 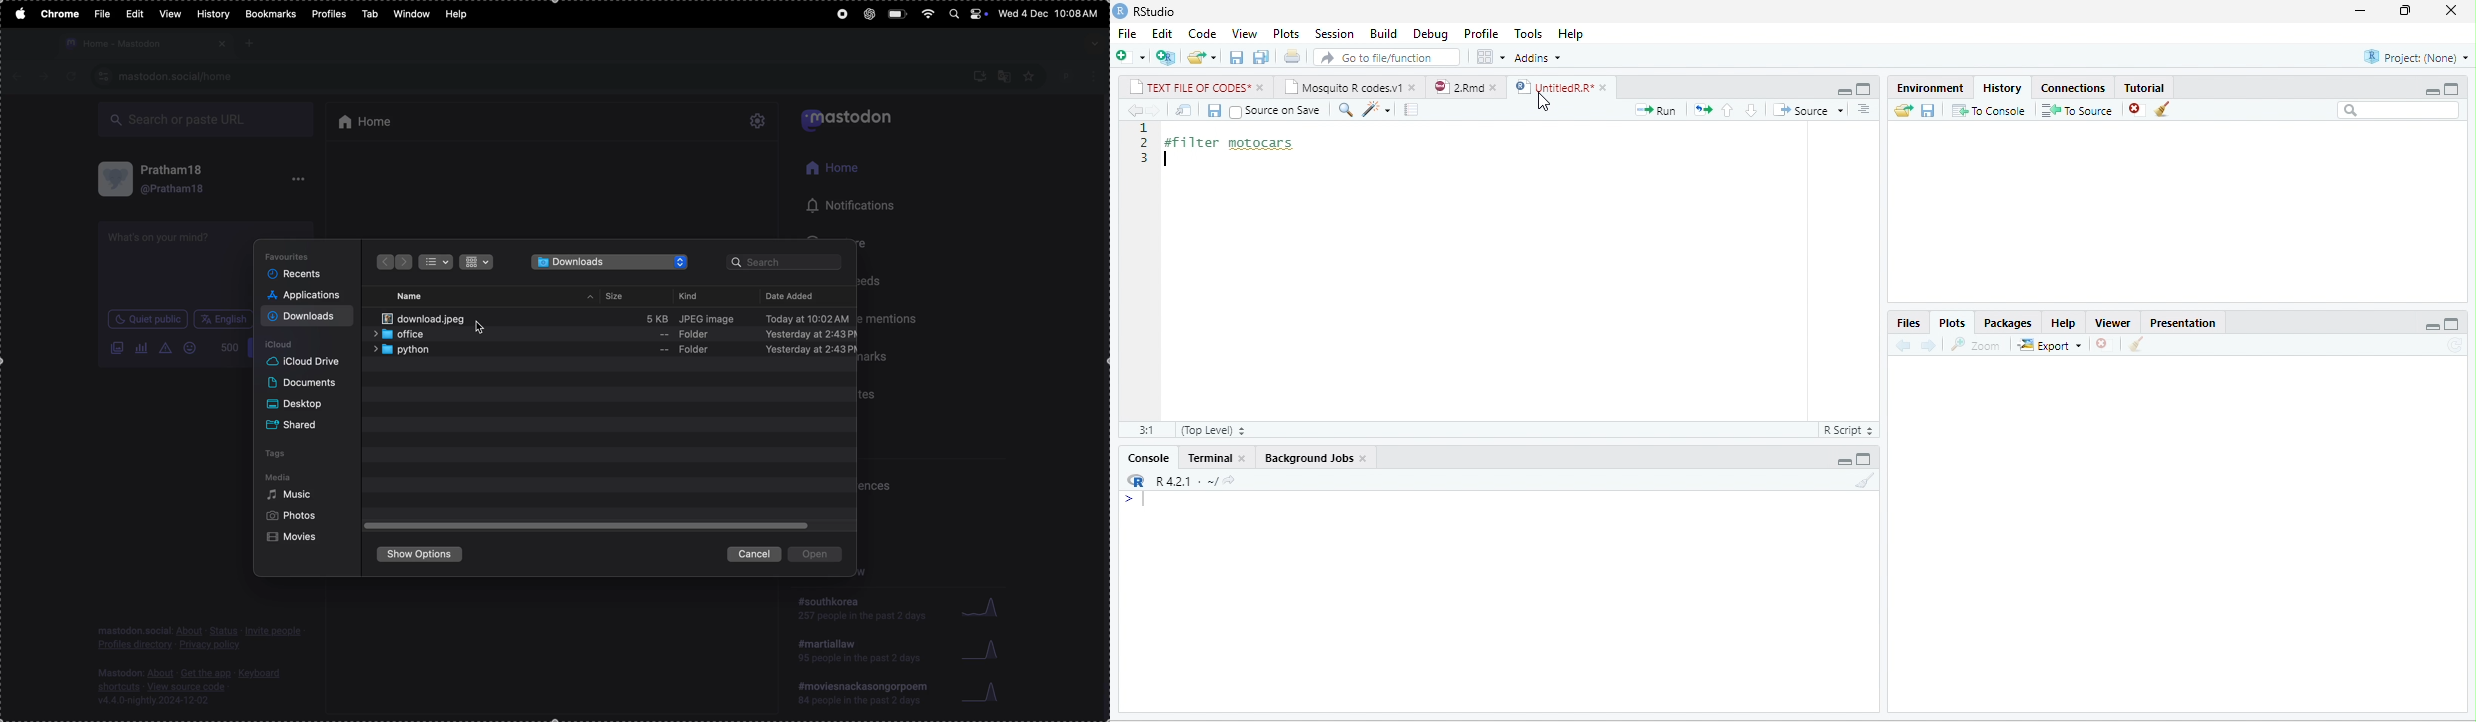 I want to click on previous tab, so click(x=20, y=76).